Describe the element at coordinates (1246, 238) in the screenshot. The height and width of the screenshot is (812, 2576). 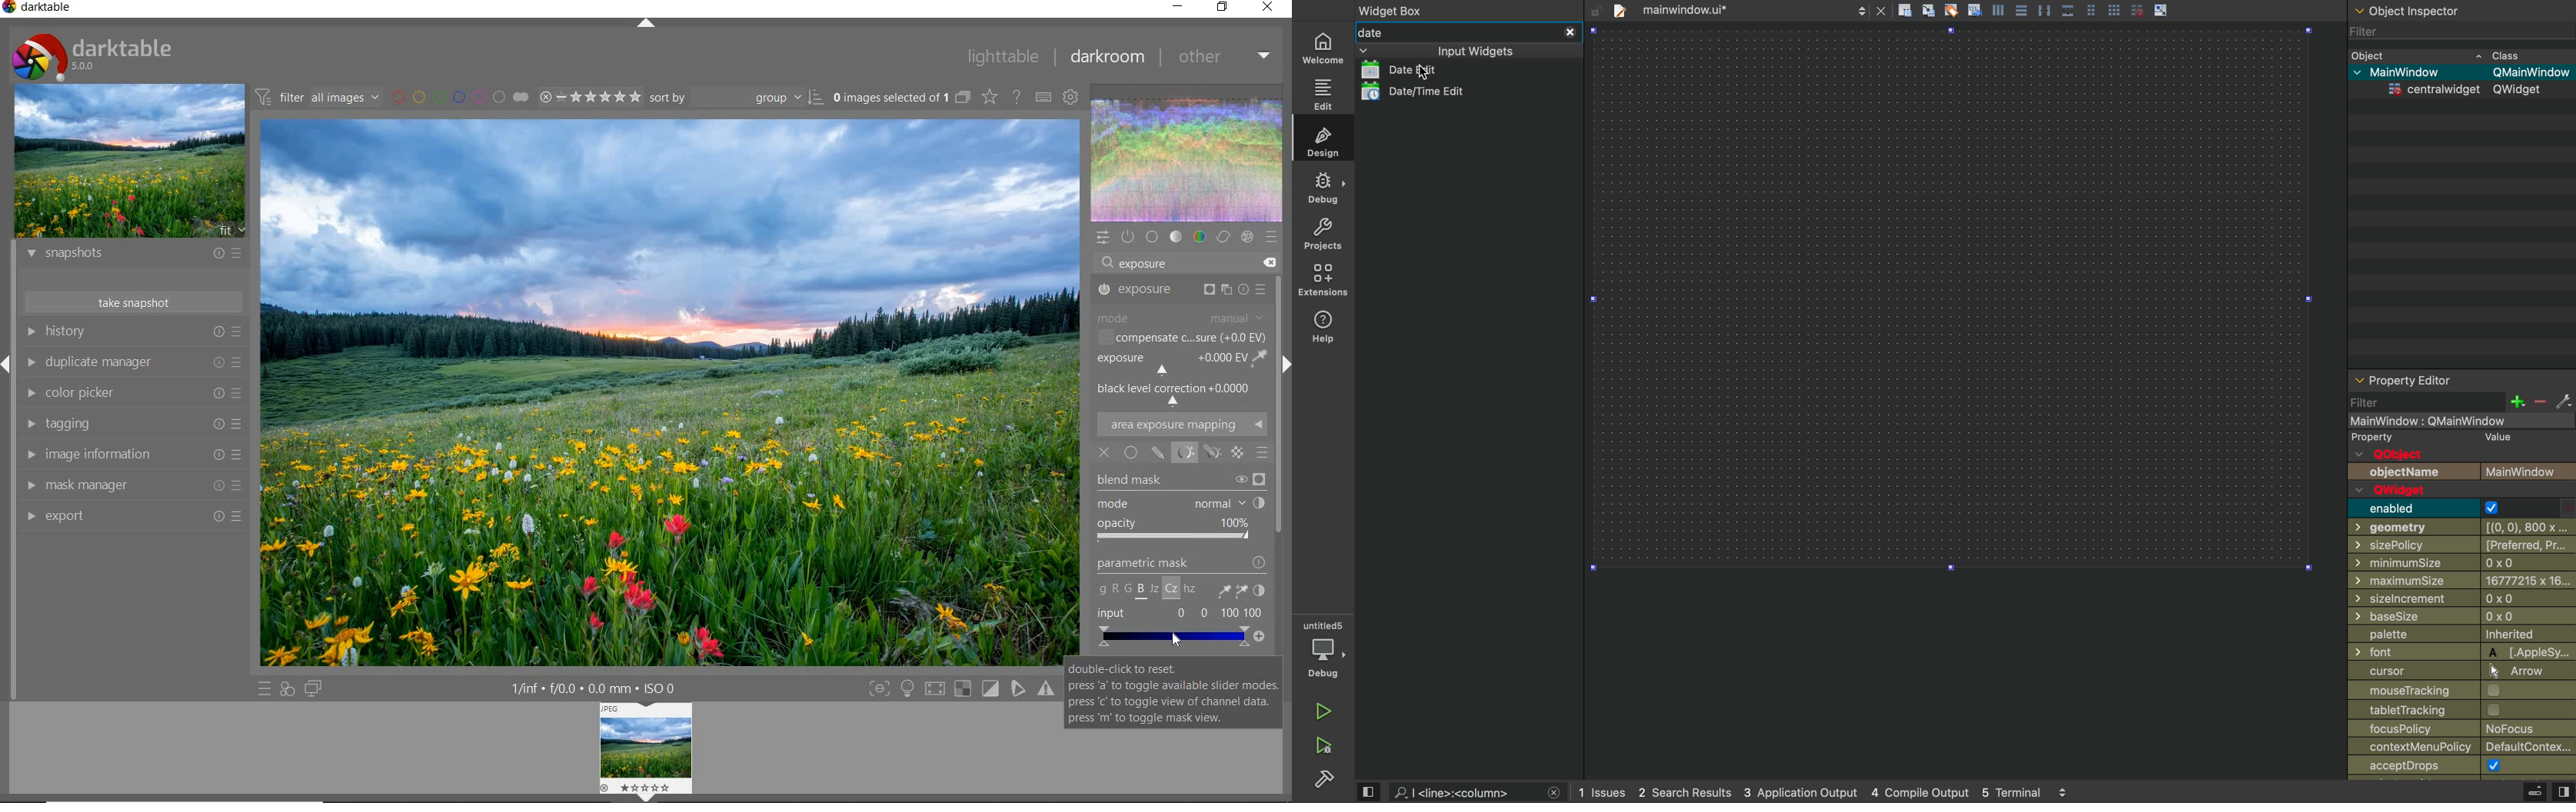
I see `effect` at that location.